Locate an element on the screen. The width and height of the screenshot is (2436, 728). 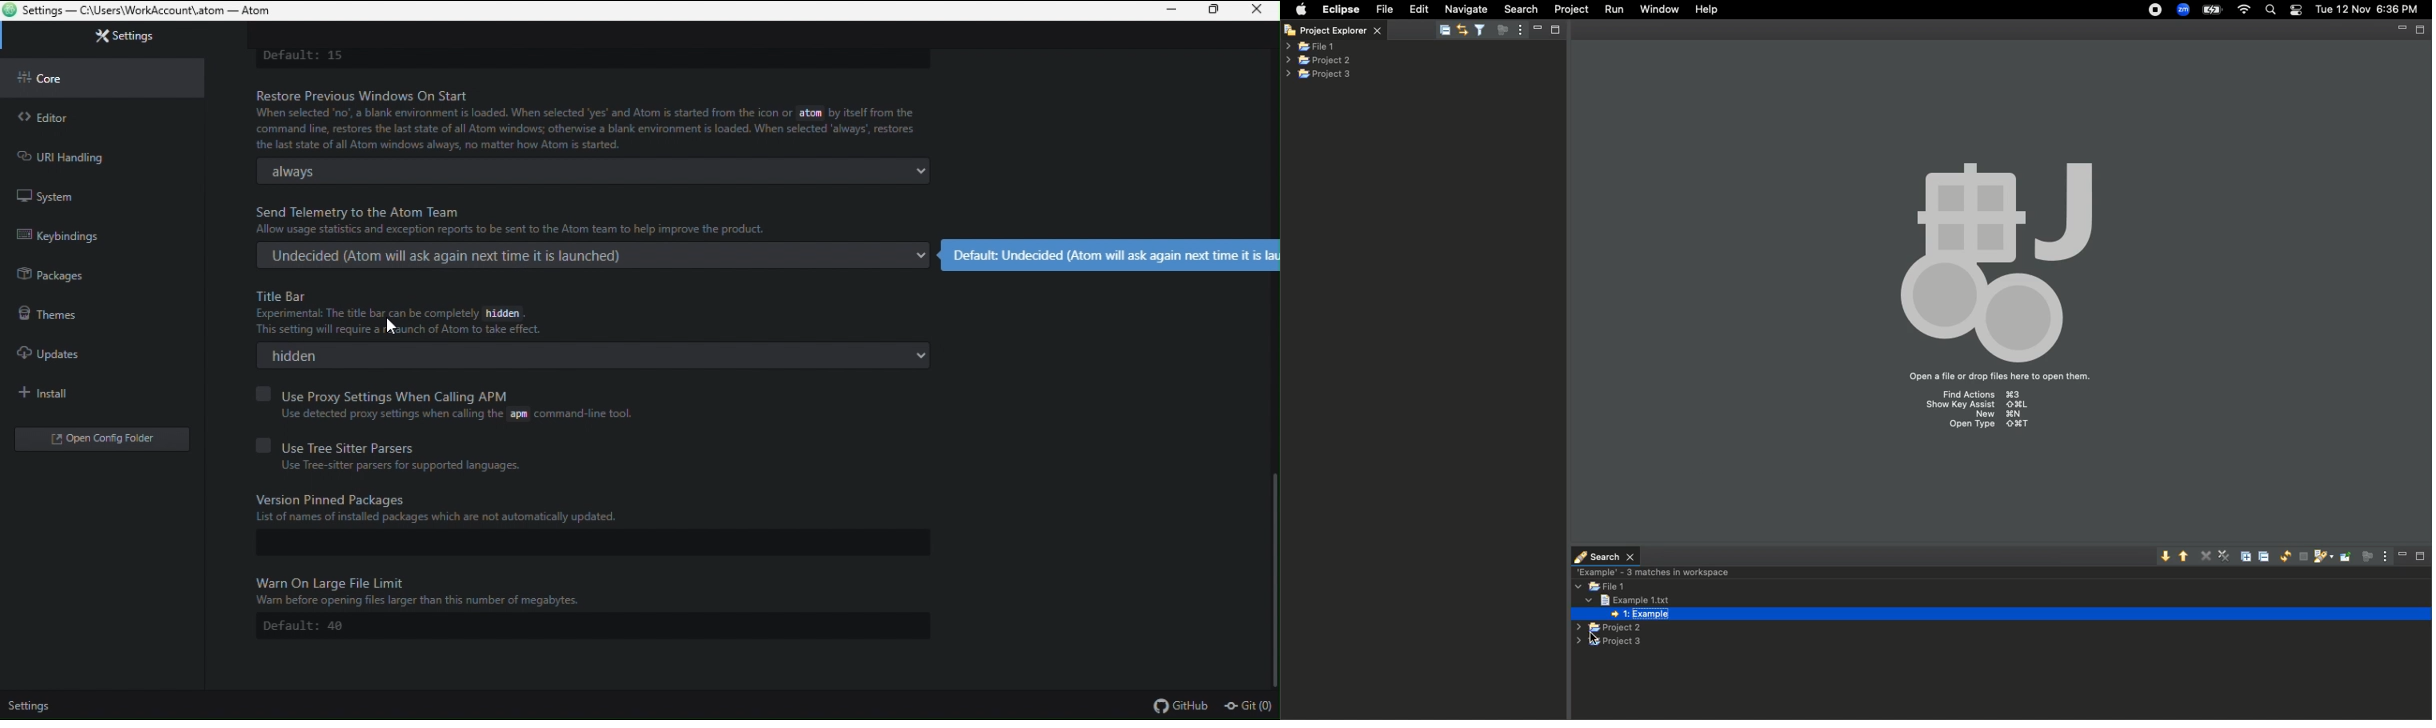
File 1 is located at coordinates (1602, 587).